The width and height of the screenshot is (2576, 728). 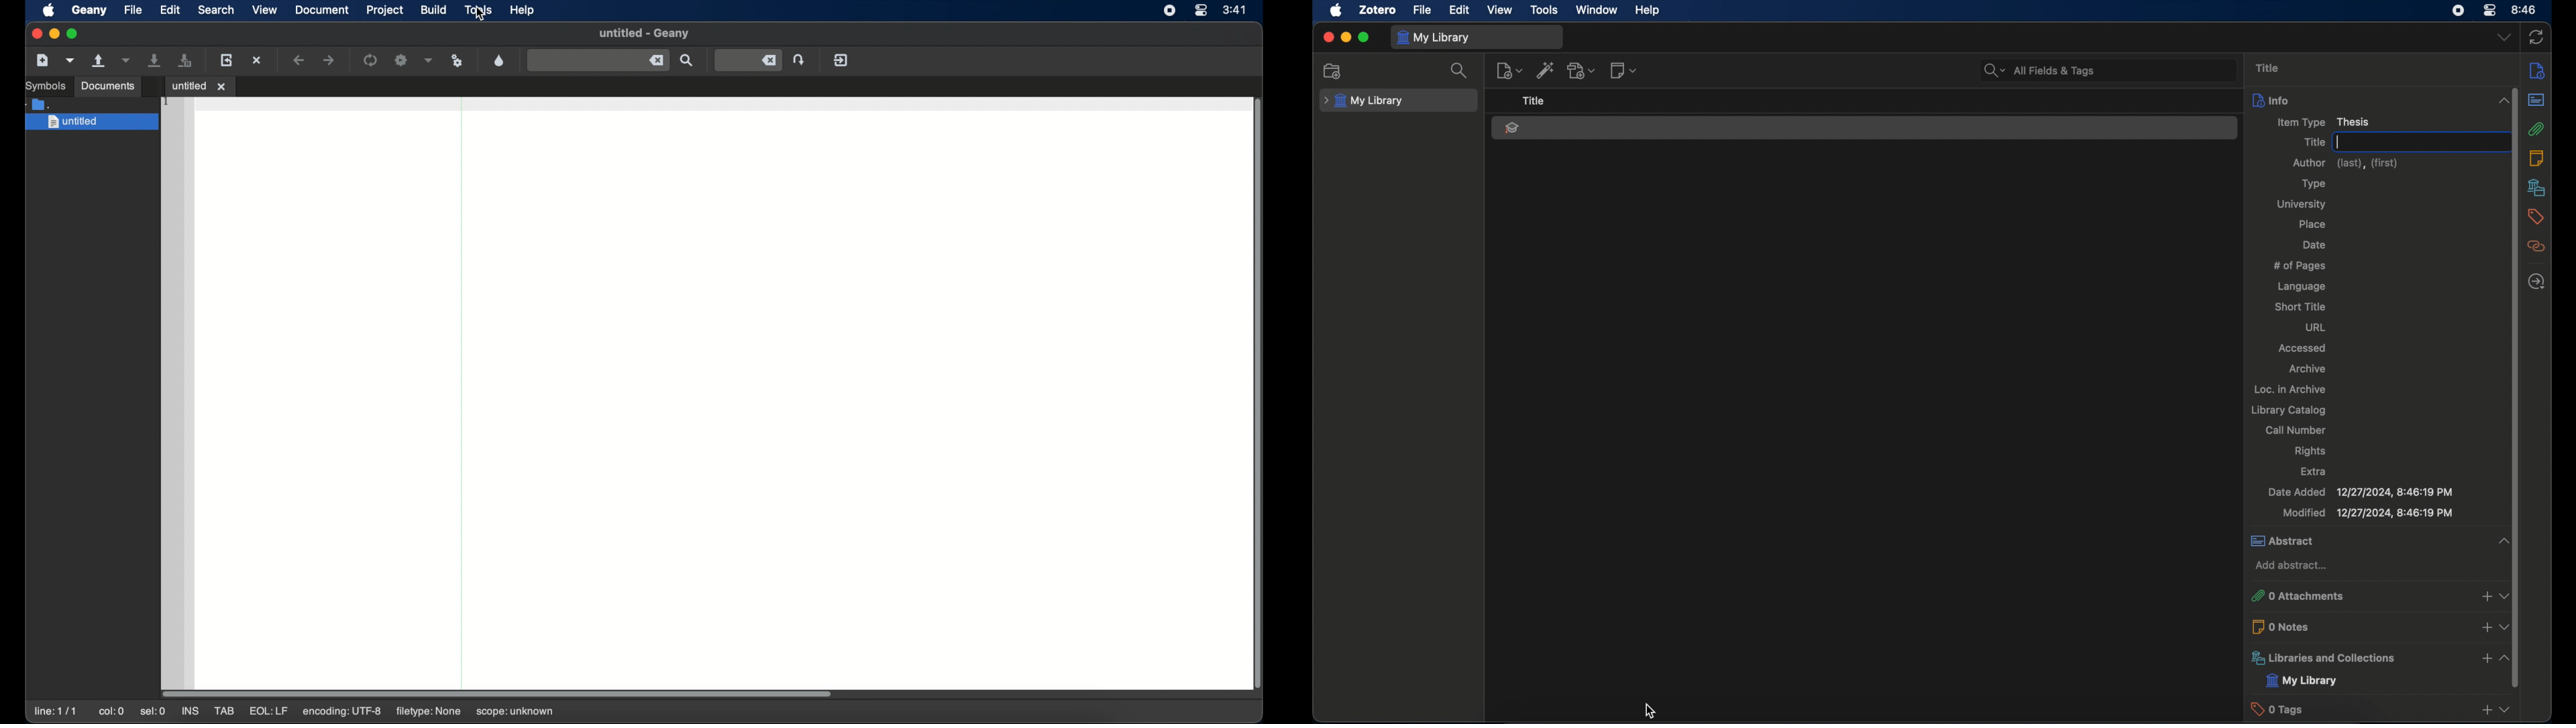 What do you see at coordinates (2296, 430) in the screenshot?
I see `call number` at bounding box center [2296, 430].